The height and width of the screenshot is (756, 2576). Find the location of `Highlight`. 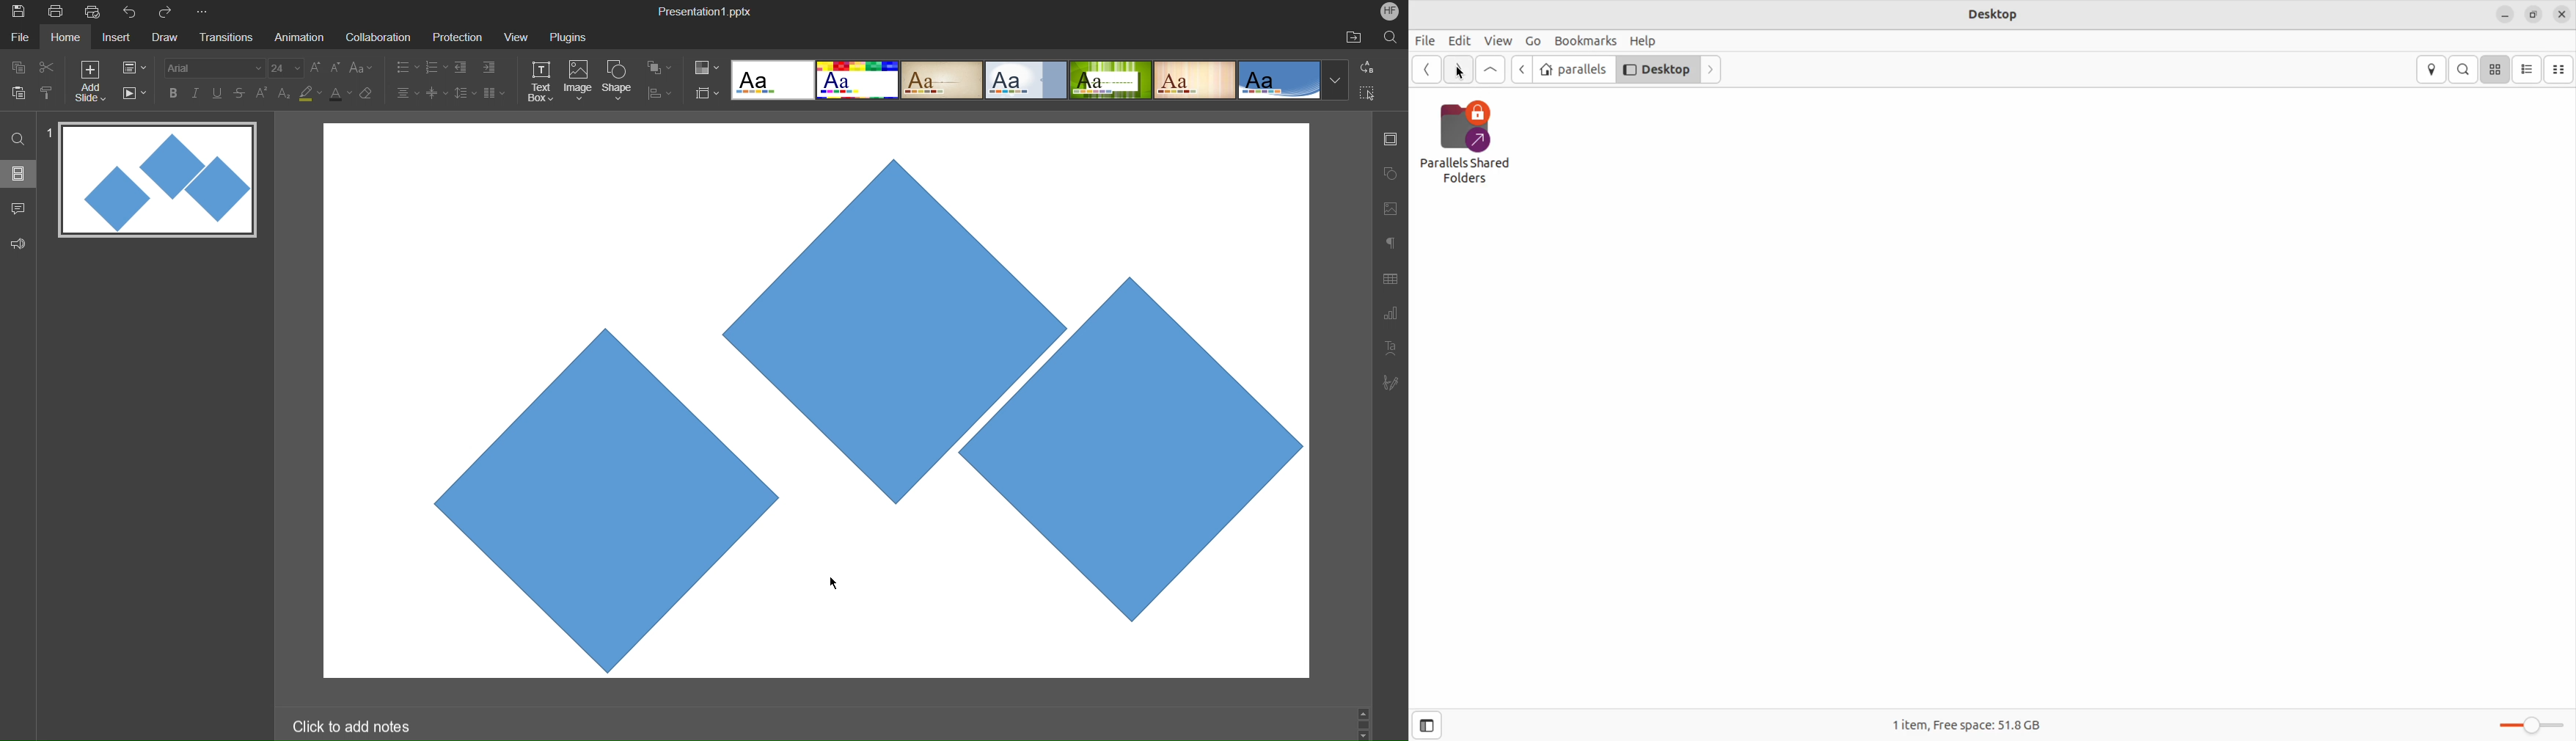

Highlight is located at coordinates (311, 93).